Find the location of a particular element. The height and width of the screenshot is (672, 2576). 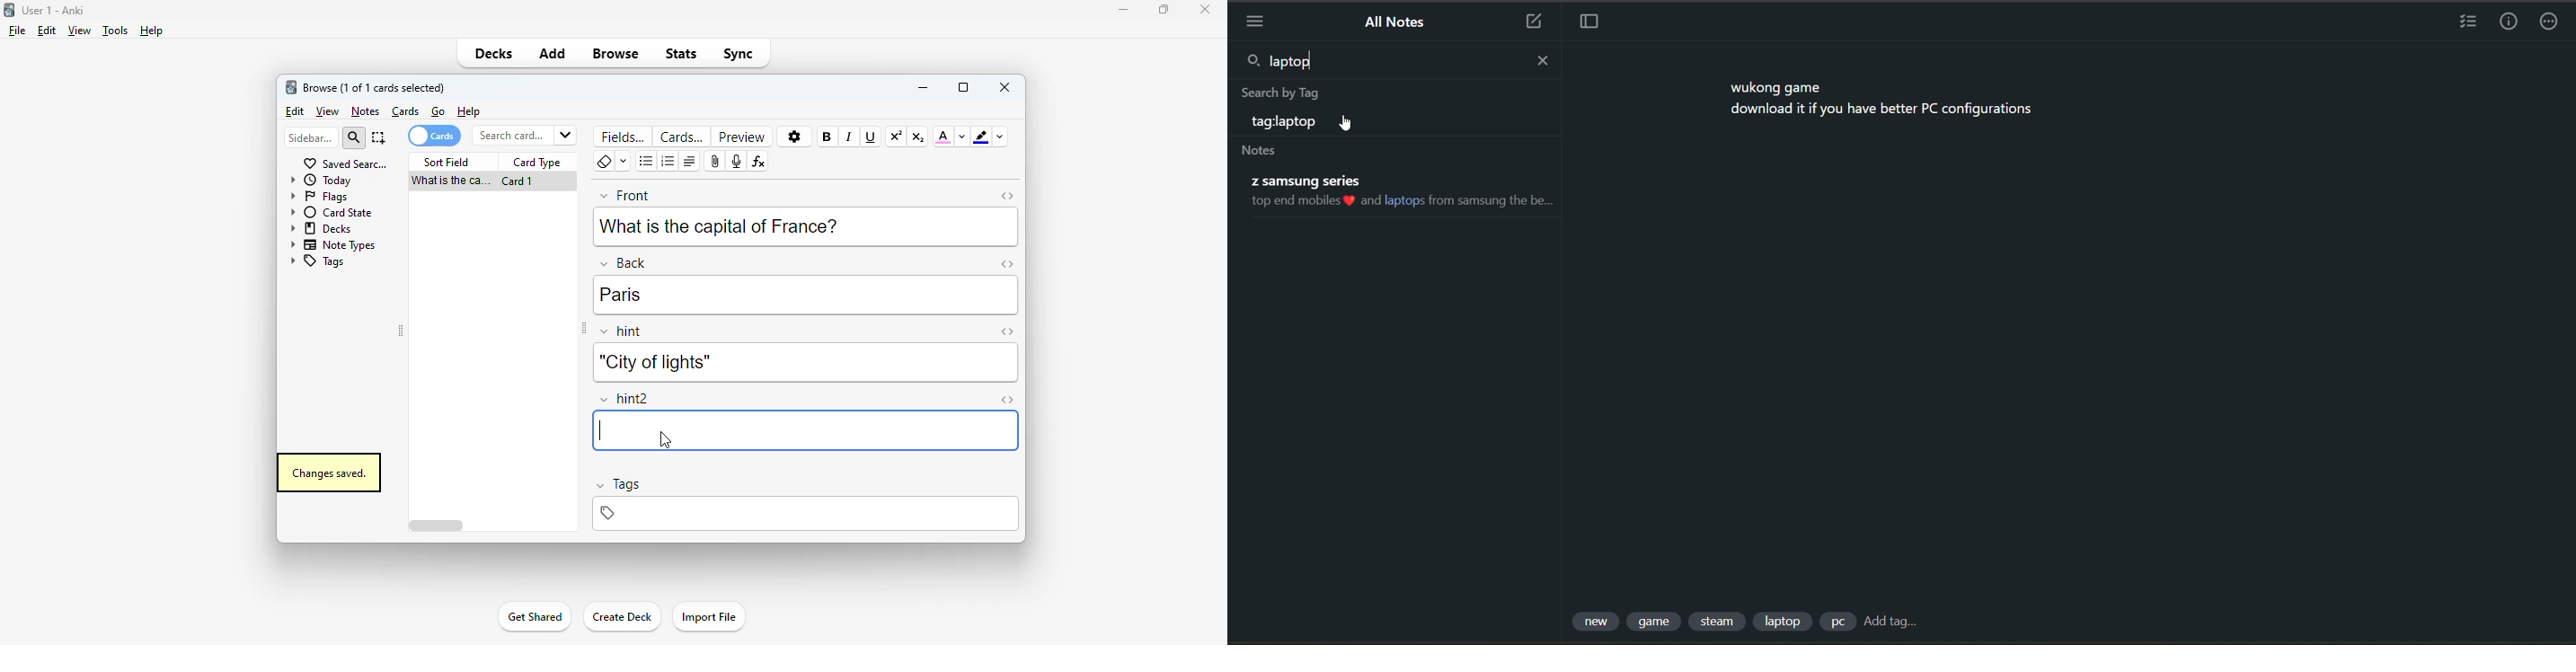

changes saved is located at coordinates (328, 473).